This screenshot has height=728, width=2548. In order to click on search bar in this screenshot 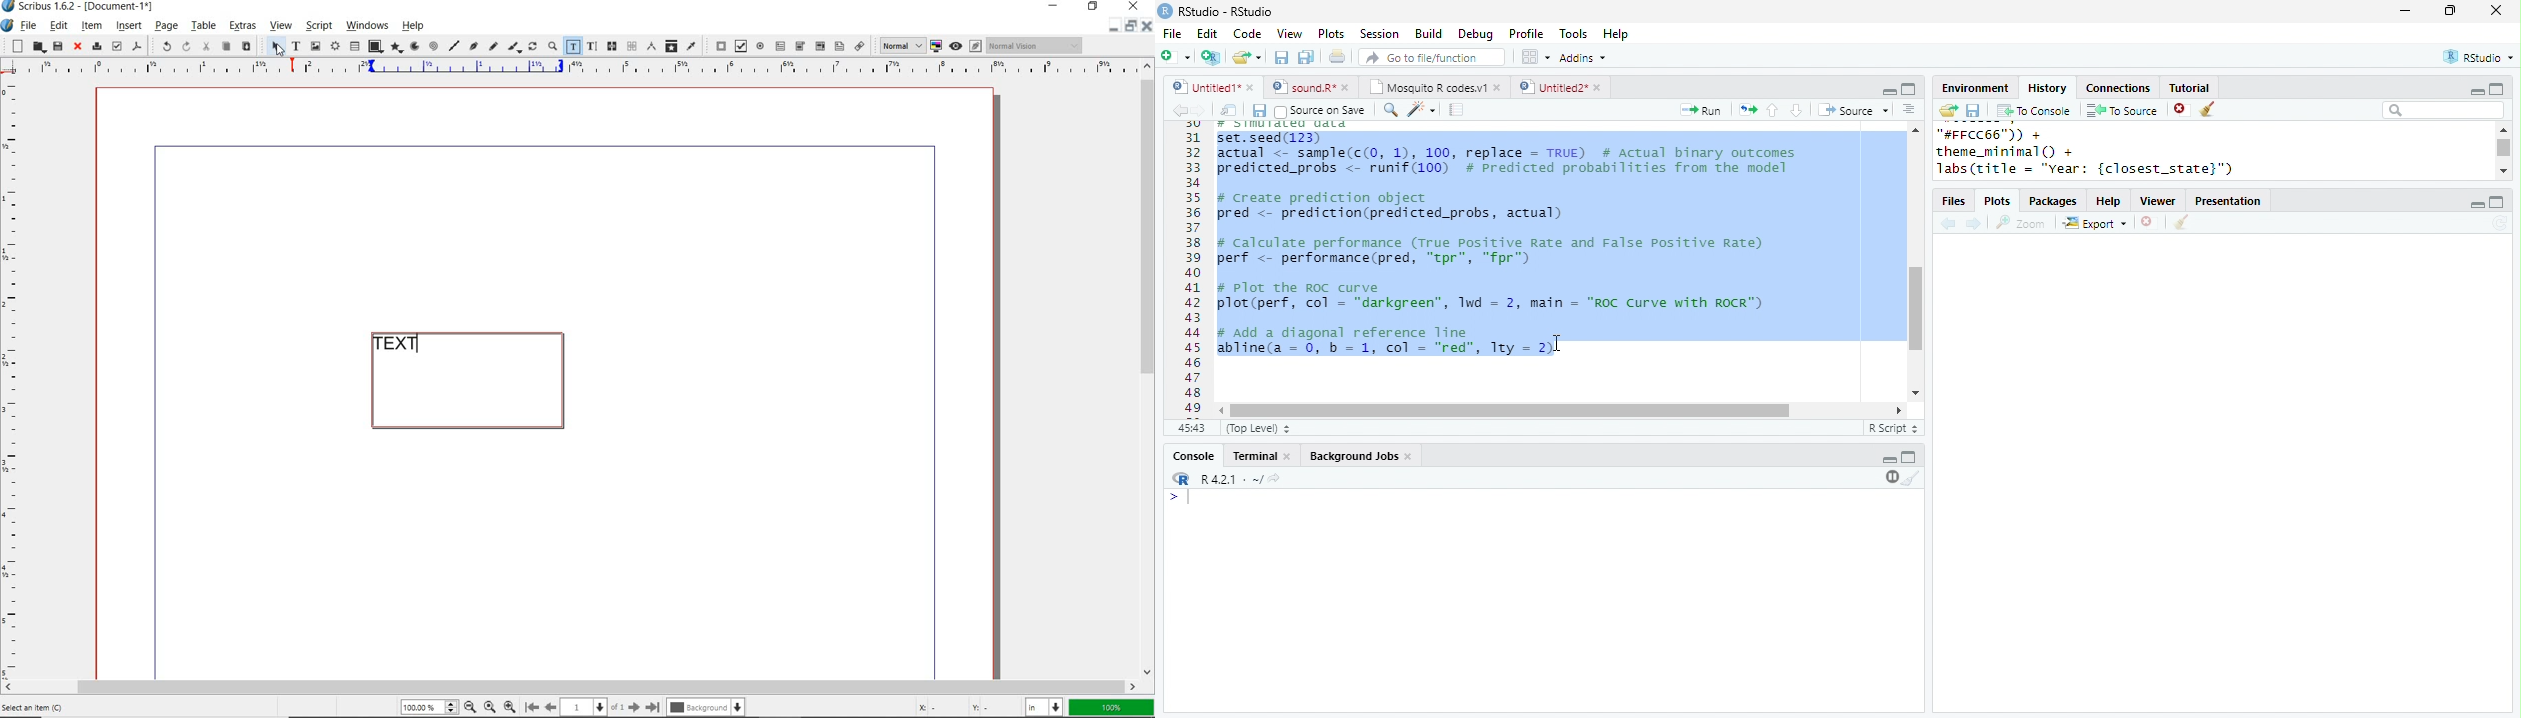, I will do `click(2443, 109)`.